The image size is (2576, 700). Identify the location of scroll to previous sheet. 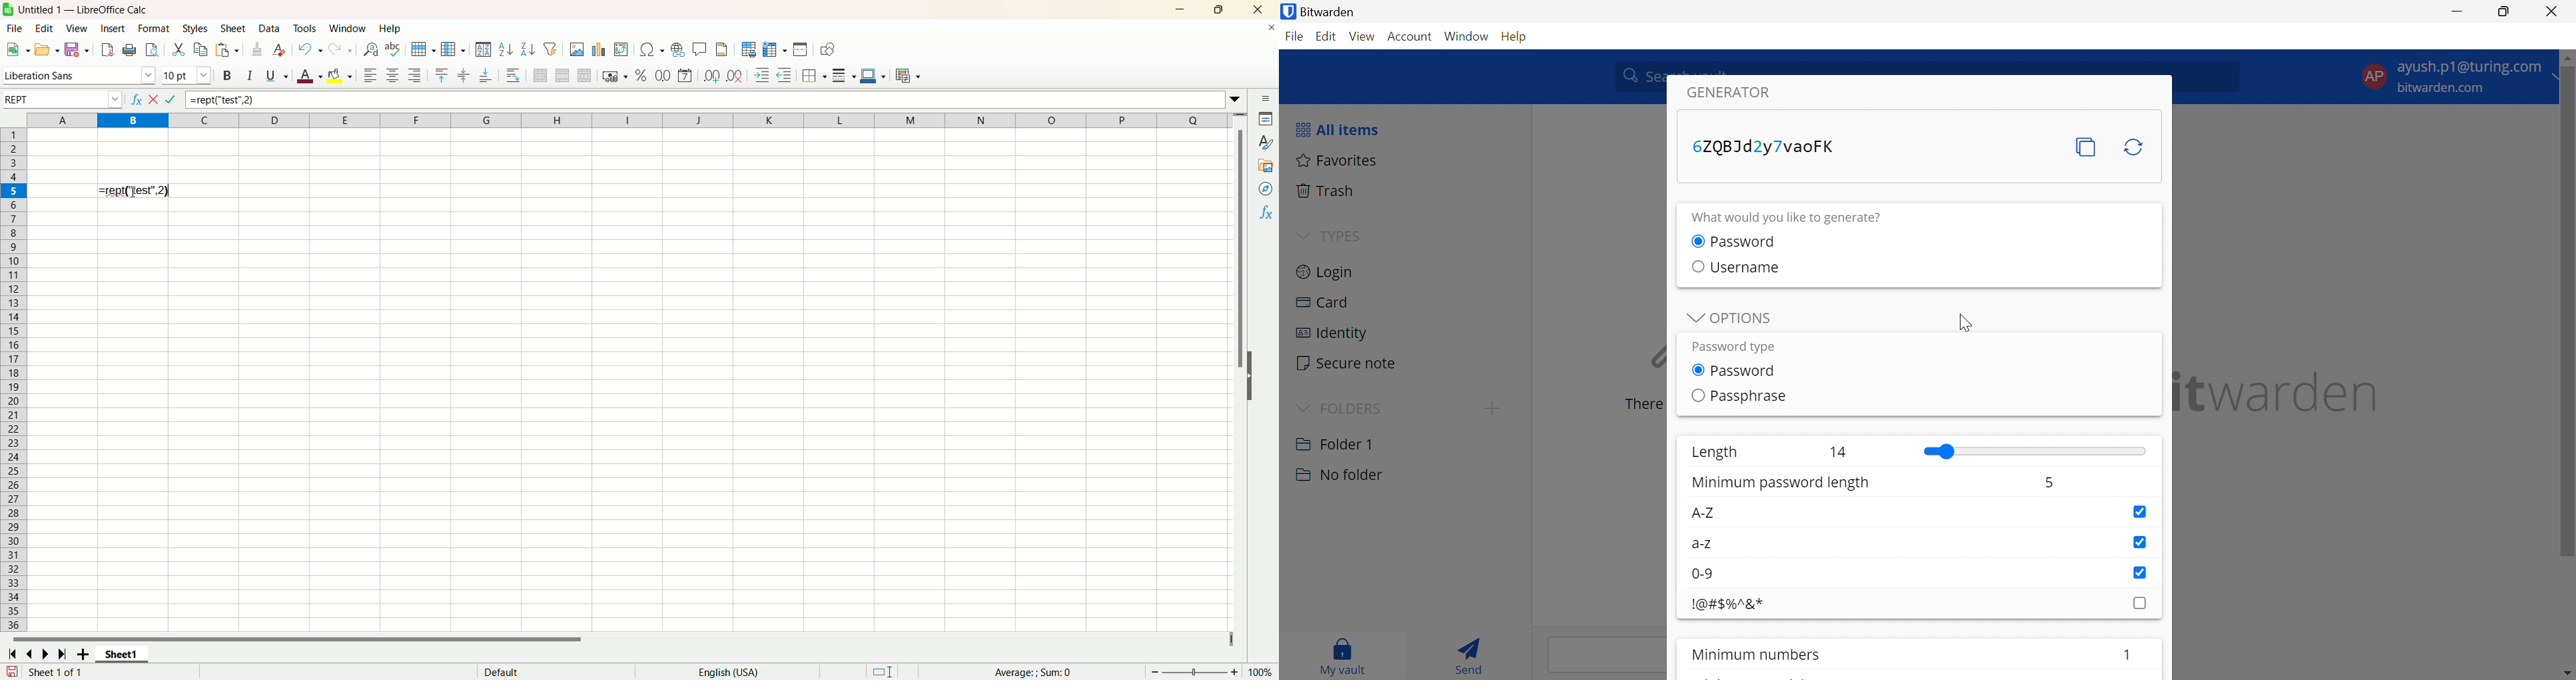
(33, 654).